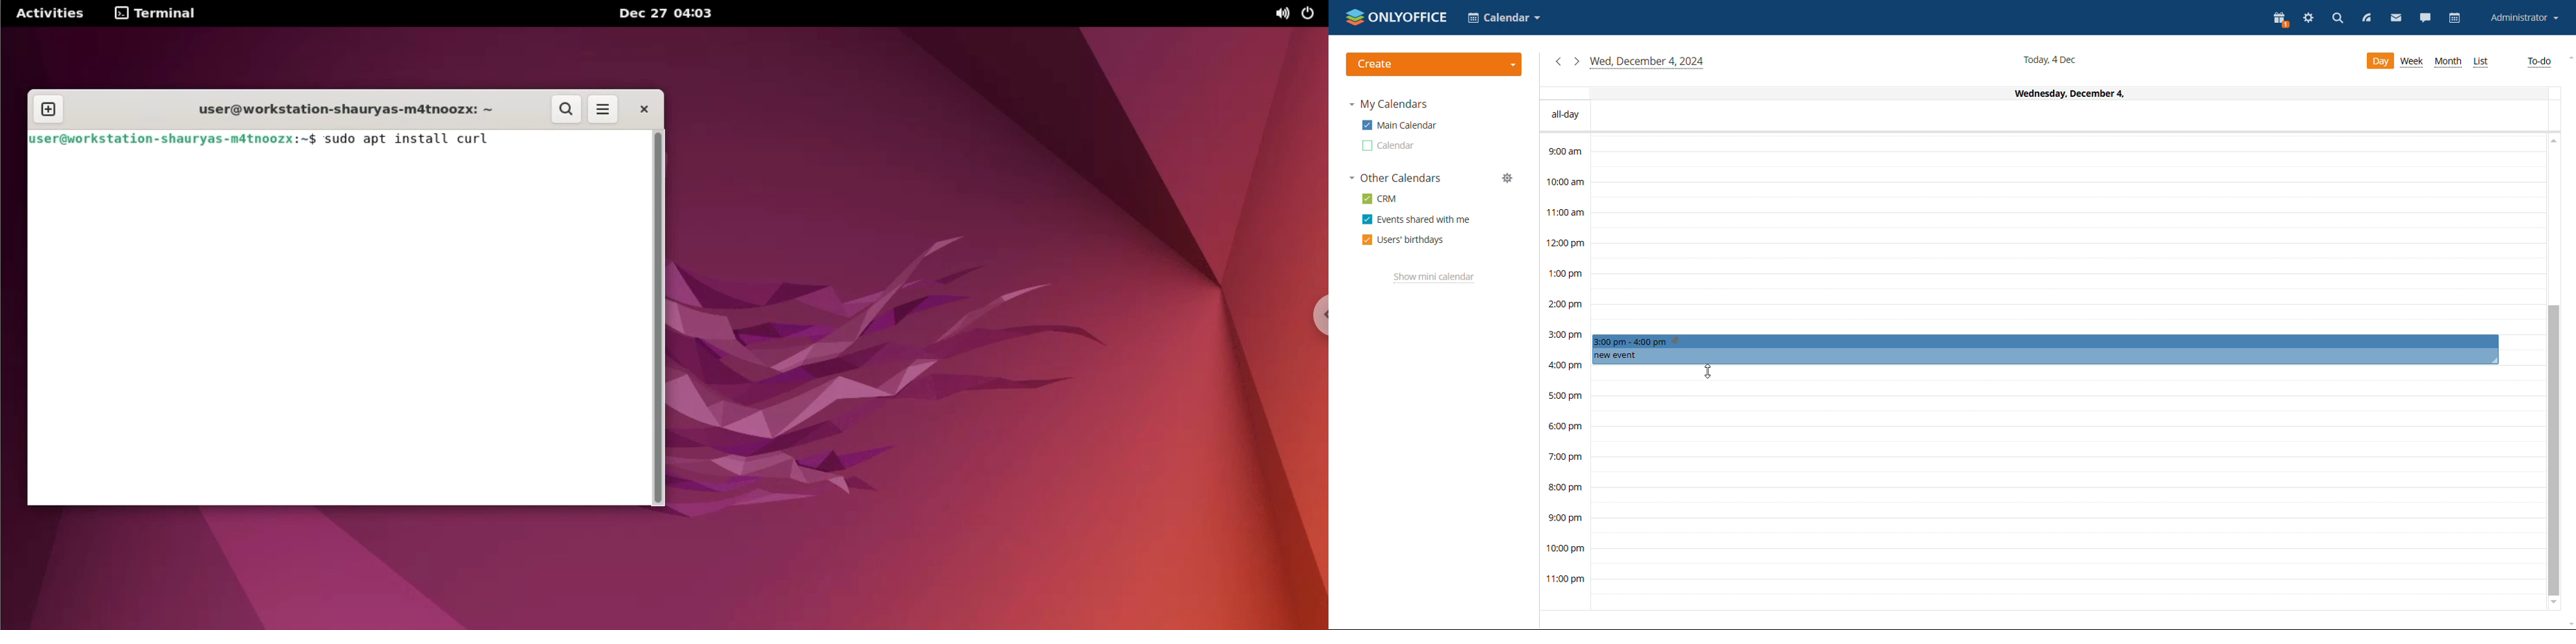  I want to click on user@workstation-shauryas-m4tnoozx:-, so click(335, 107).